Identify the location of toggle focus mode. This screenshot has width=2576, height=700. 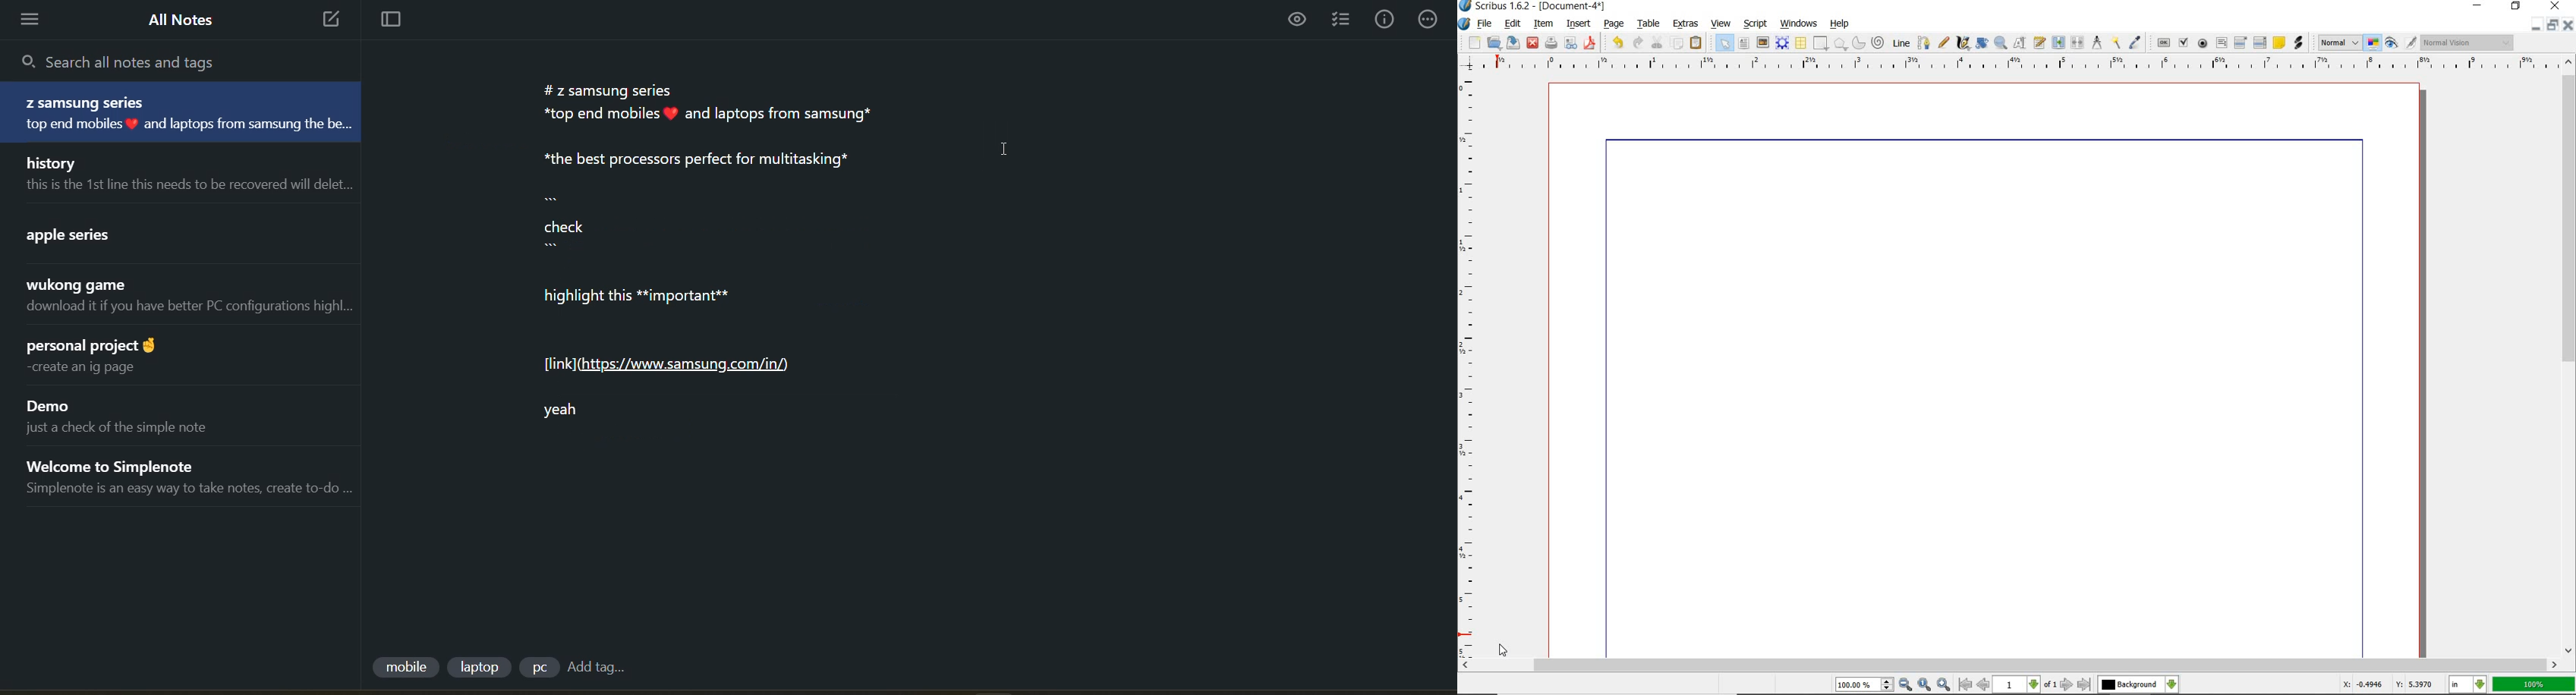
(385, 21).